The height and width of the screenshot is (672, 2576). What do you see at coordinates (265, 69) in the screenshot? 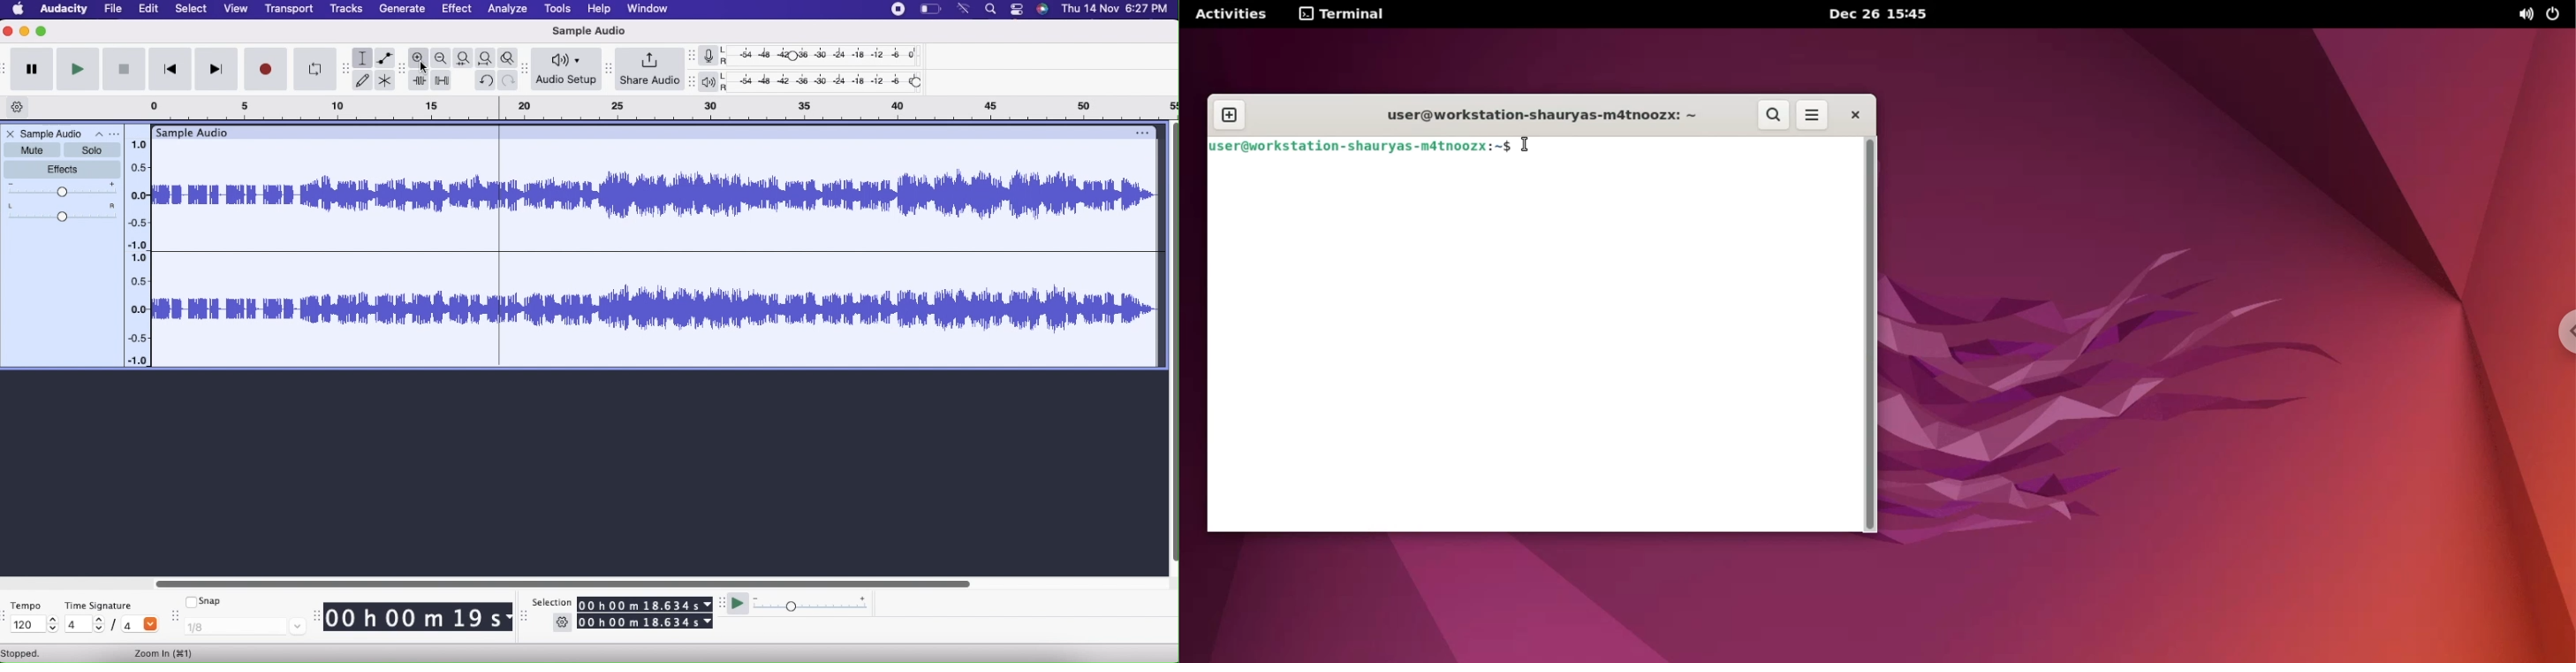
I see `Record` at bounding box center [265, 69].